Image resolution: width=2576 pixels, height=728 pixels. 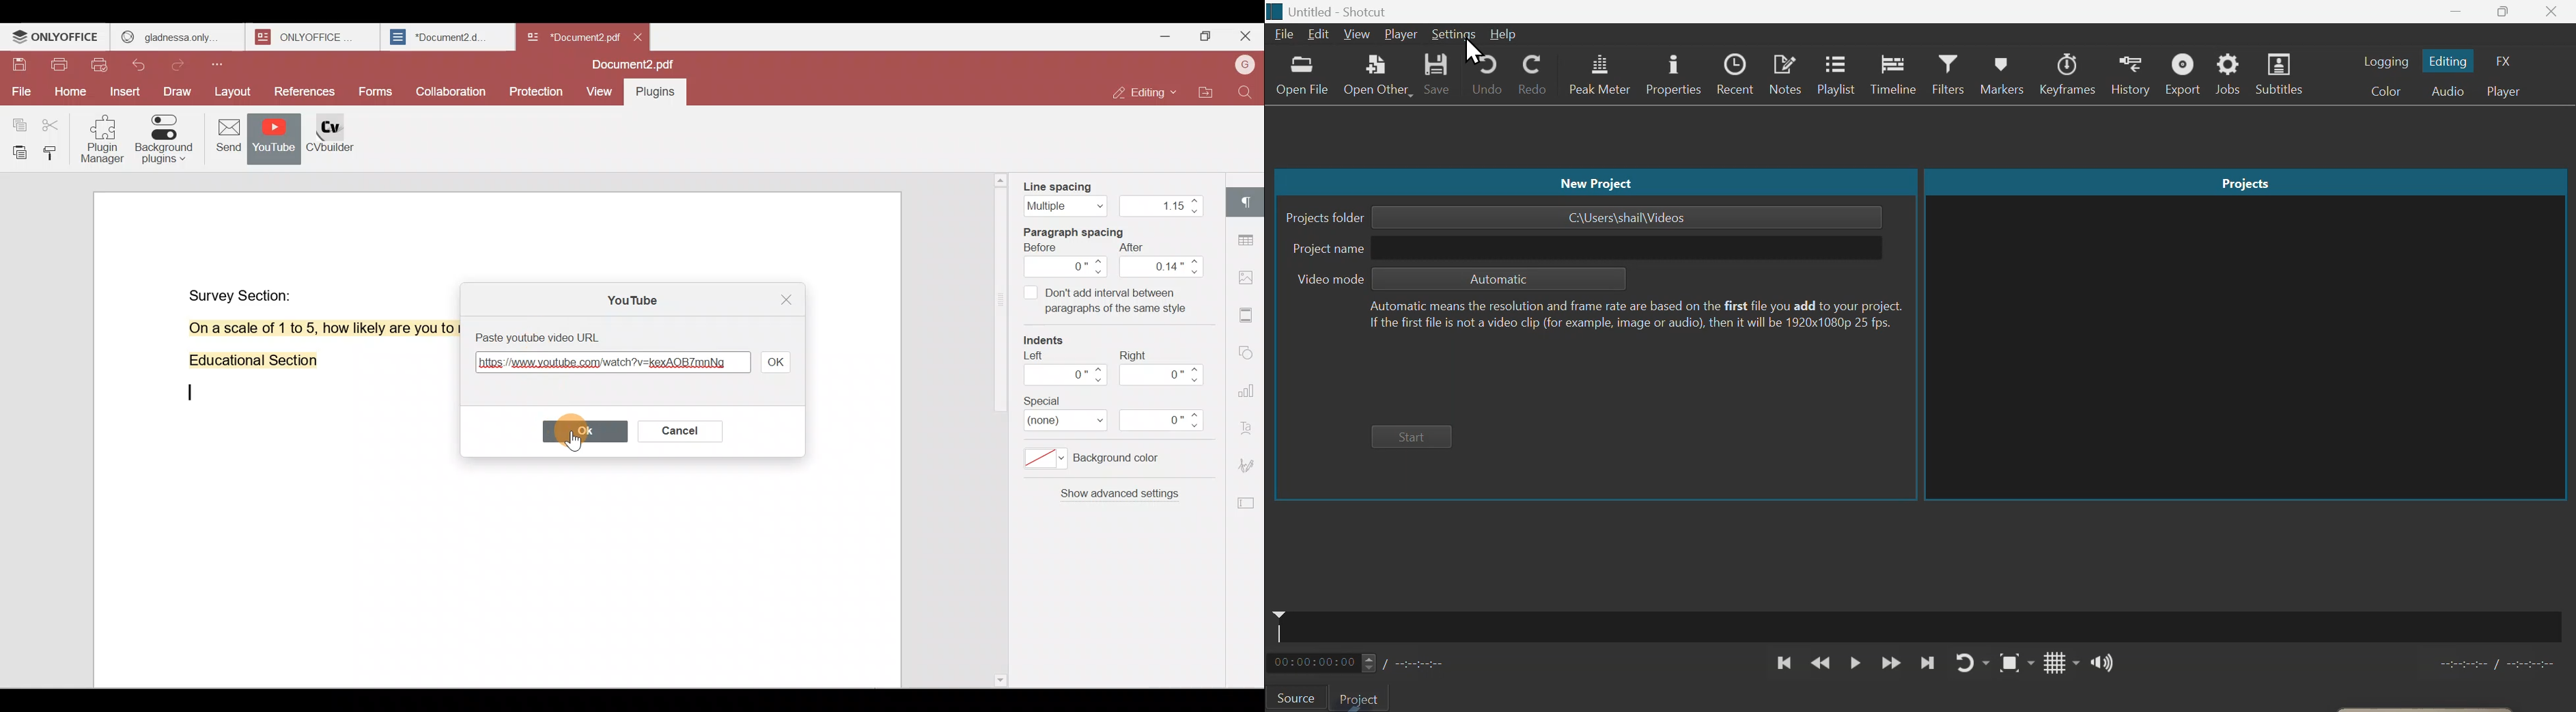 I want to click on Survey Section:, so click(x=242, y=293).